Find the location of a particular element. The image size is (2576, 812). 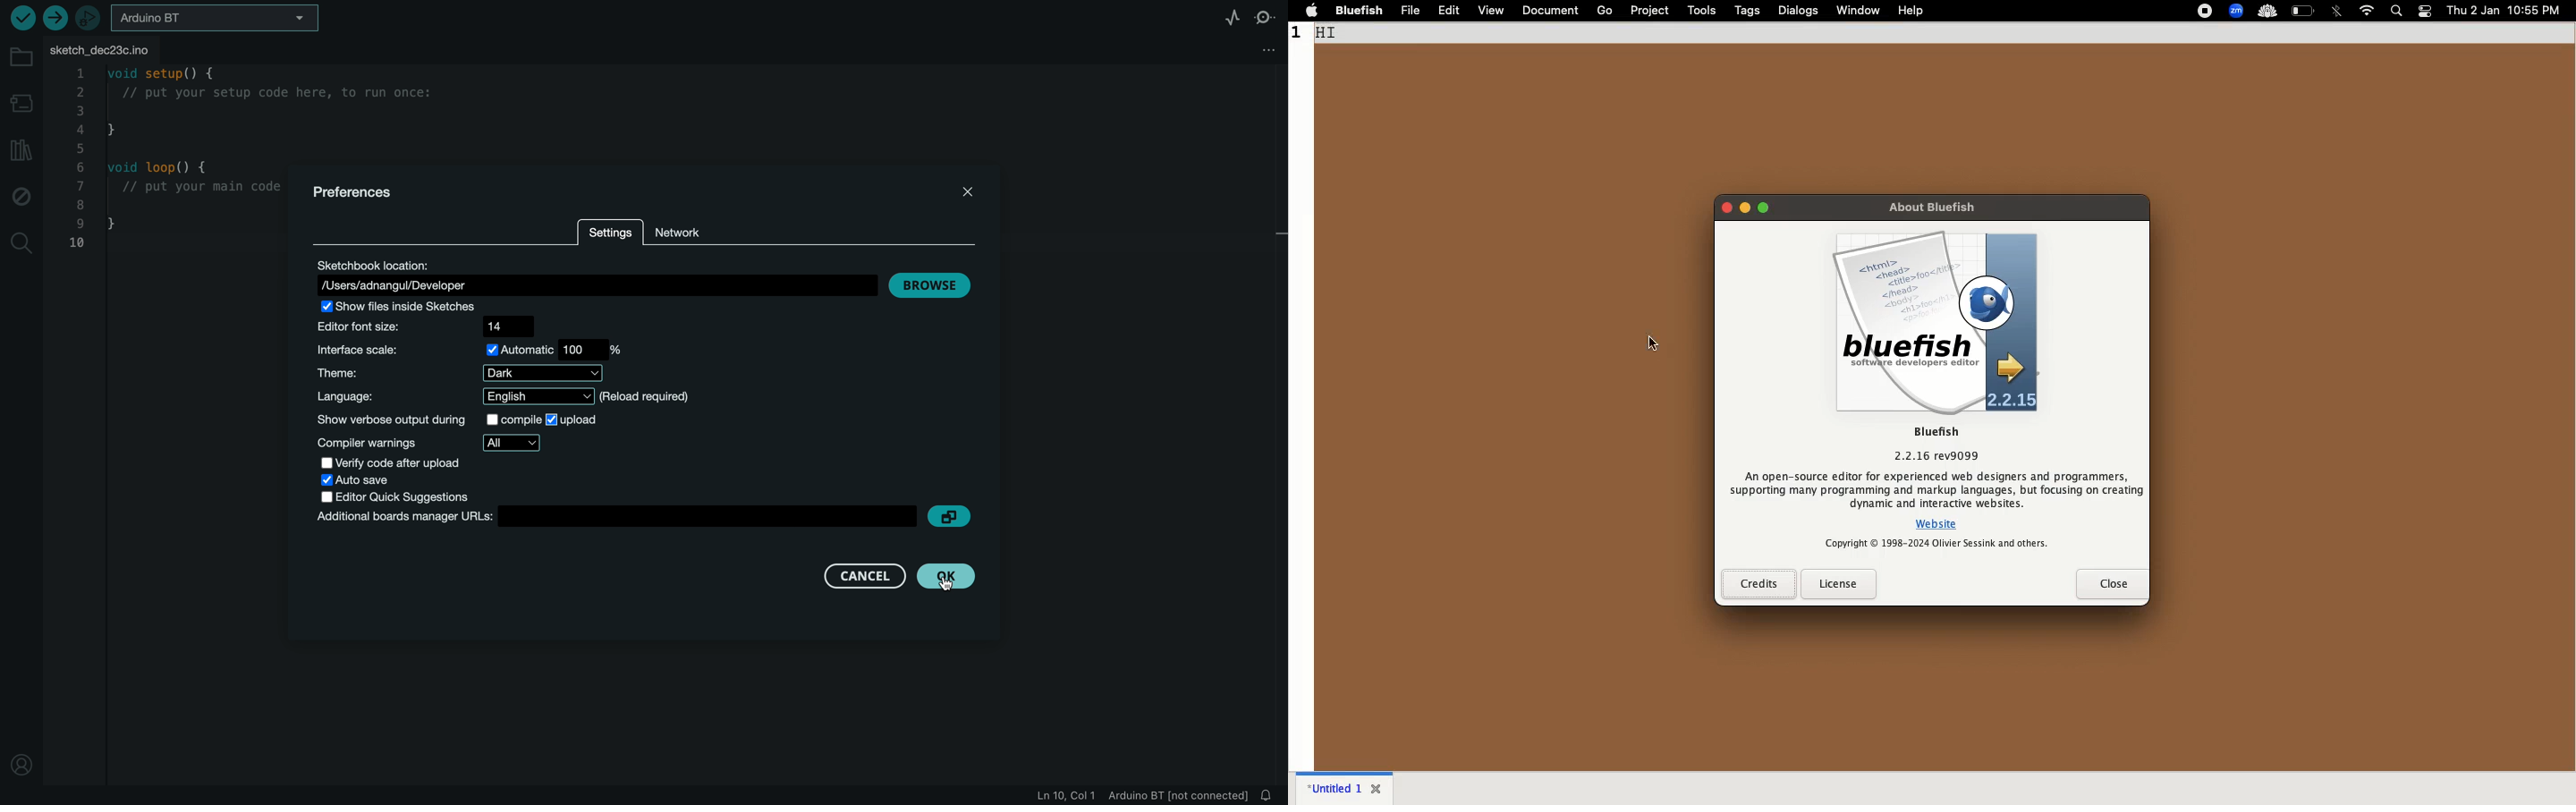

apple is located at coordinates (1312, 10).